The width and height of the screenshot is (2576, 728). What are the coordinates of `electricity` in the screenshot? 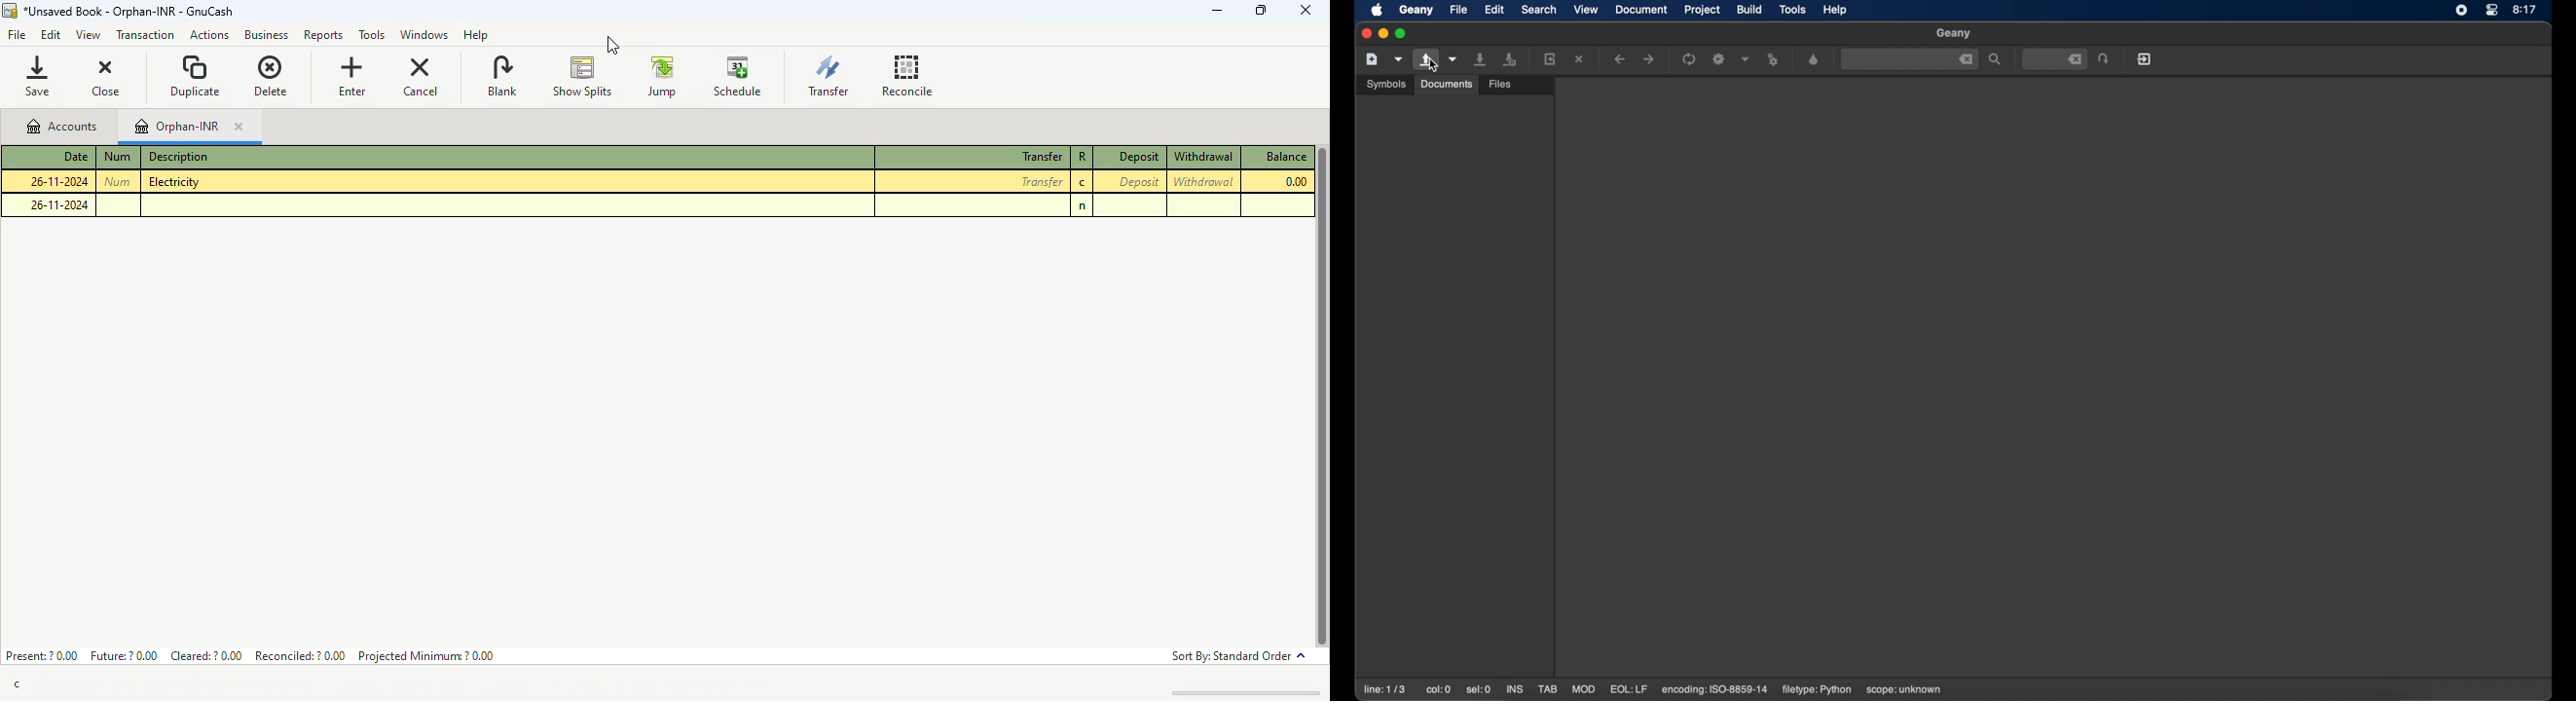 It's located at (173, 181).